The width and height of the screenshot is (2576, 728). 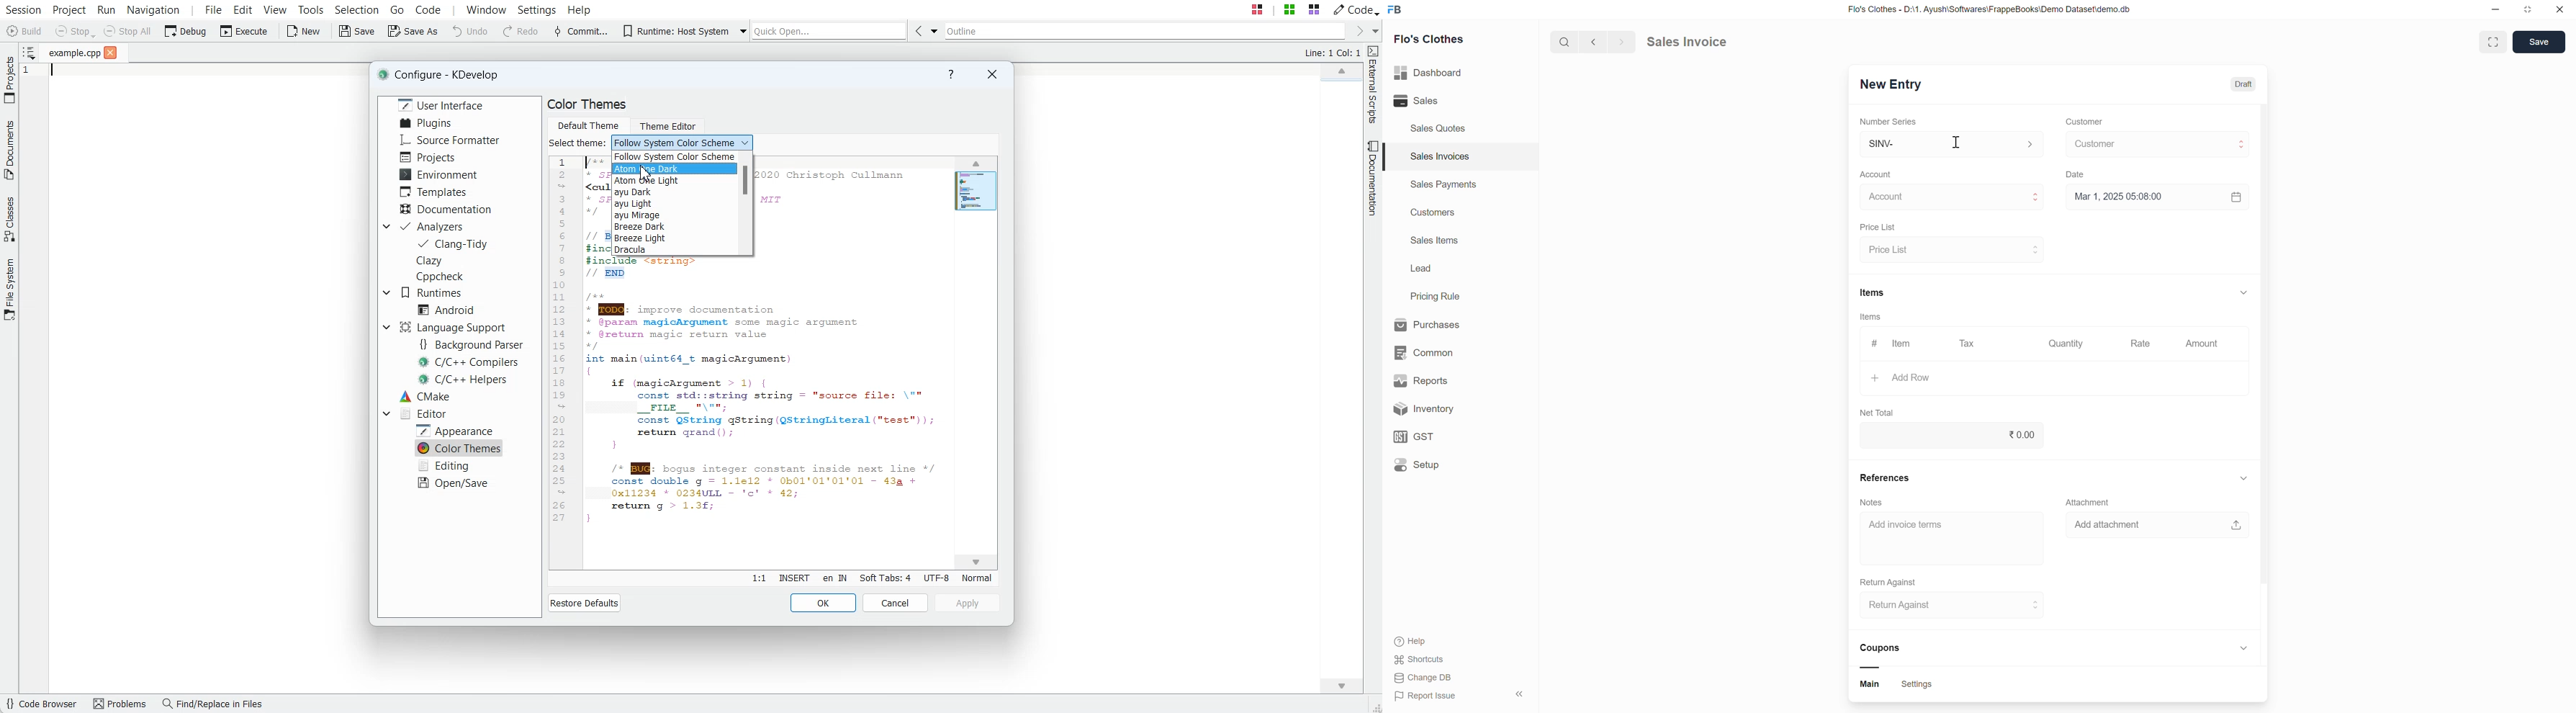 What do you see at coordinates (1619, 44) in the screenshot?
I see `go forward ` at bounding box center [1619, 44].